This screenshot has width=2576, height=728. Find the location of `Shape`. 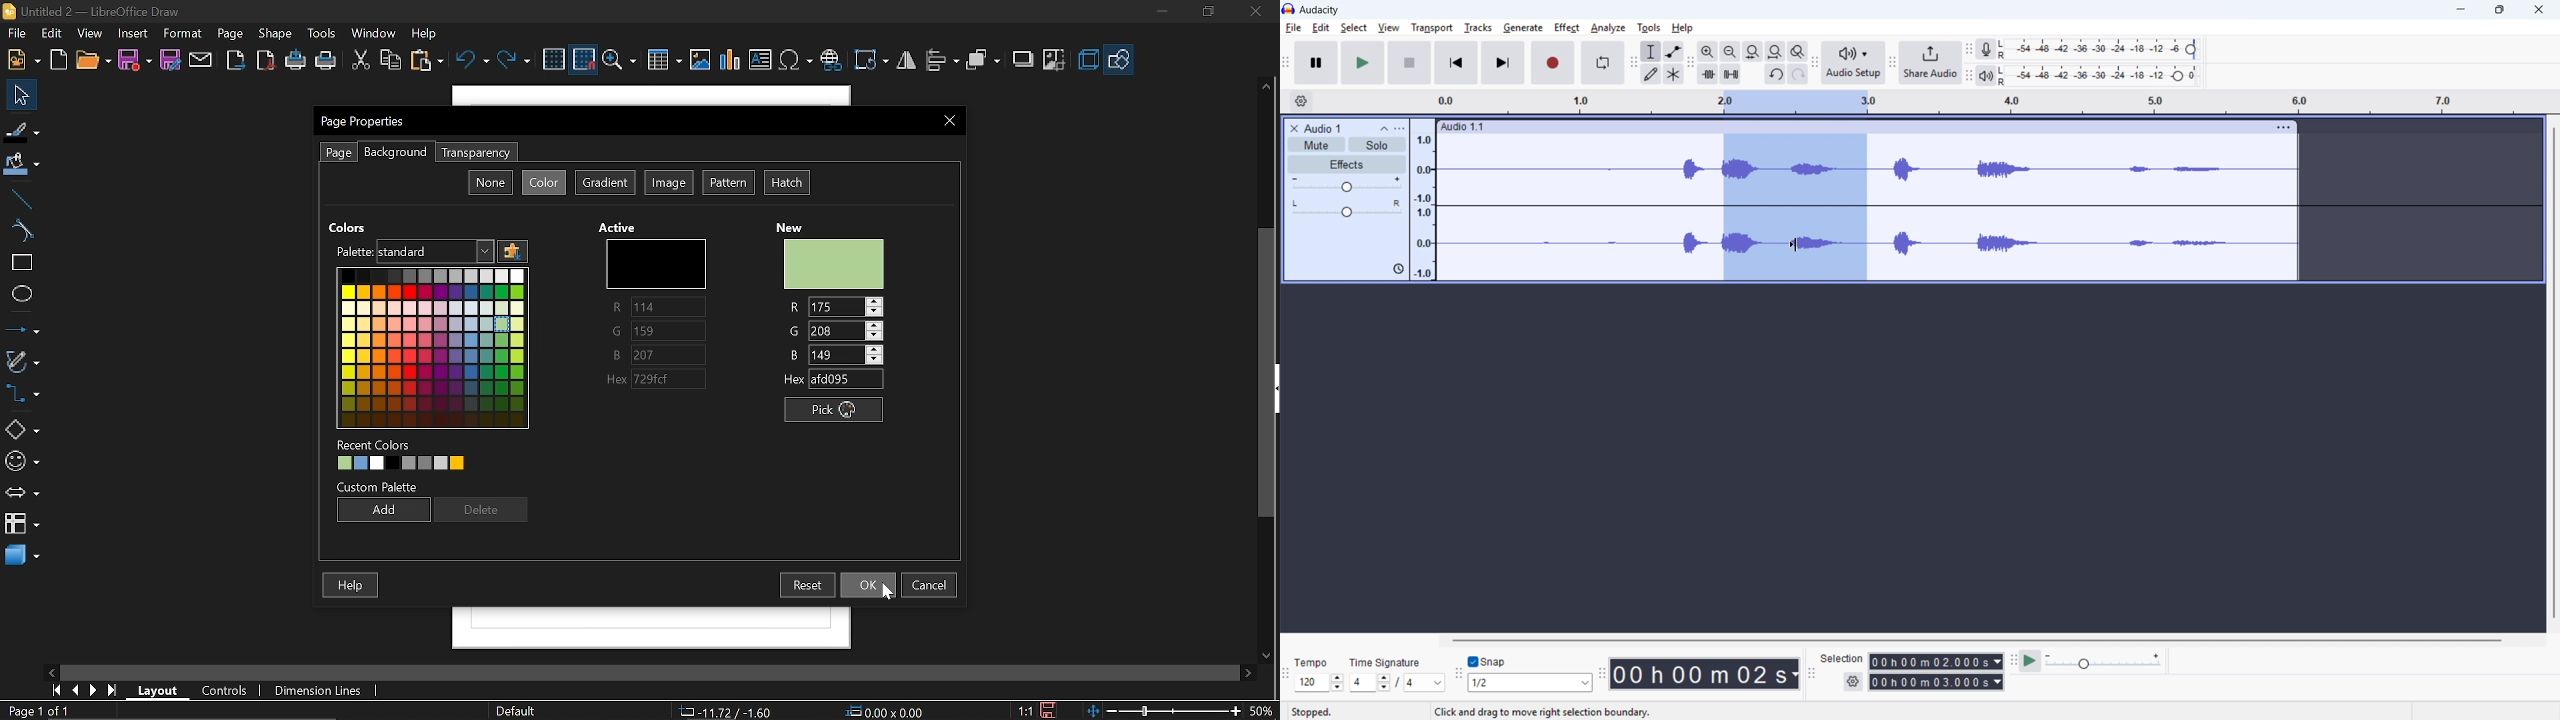

Shape is located at coordinates (273, 35).